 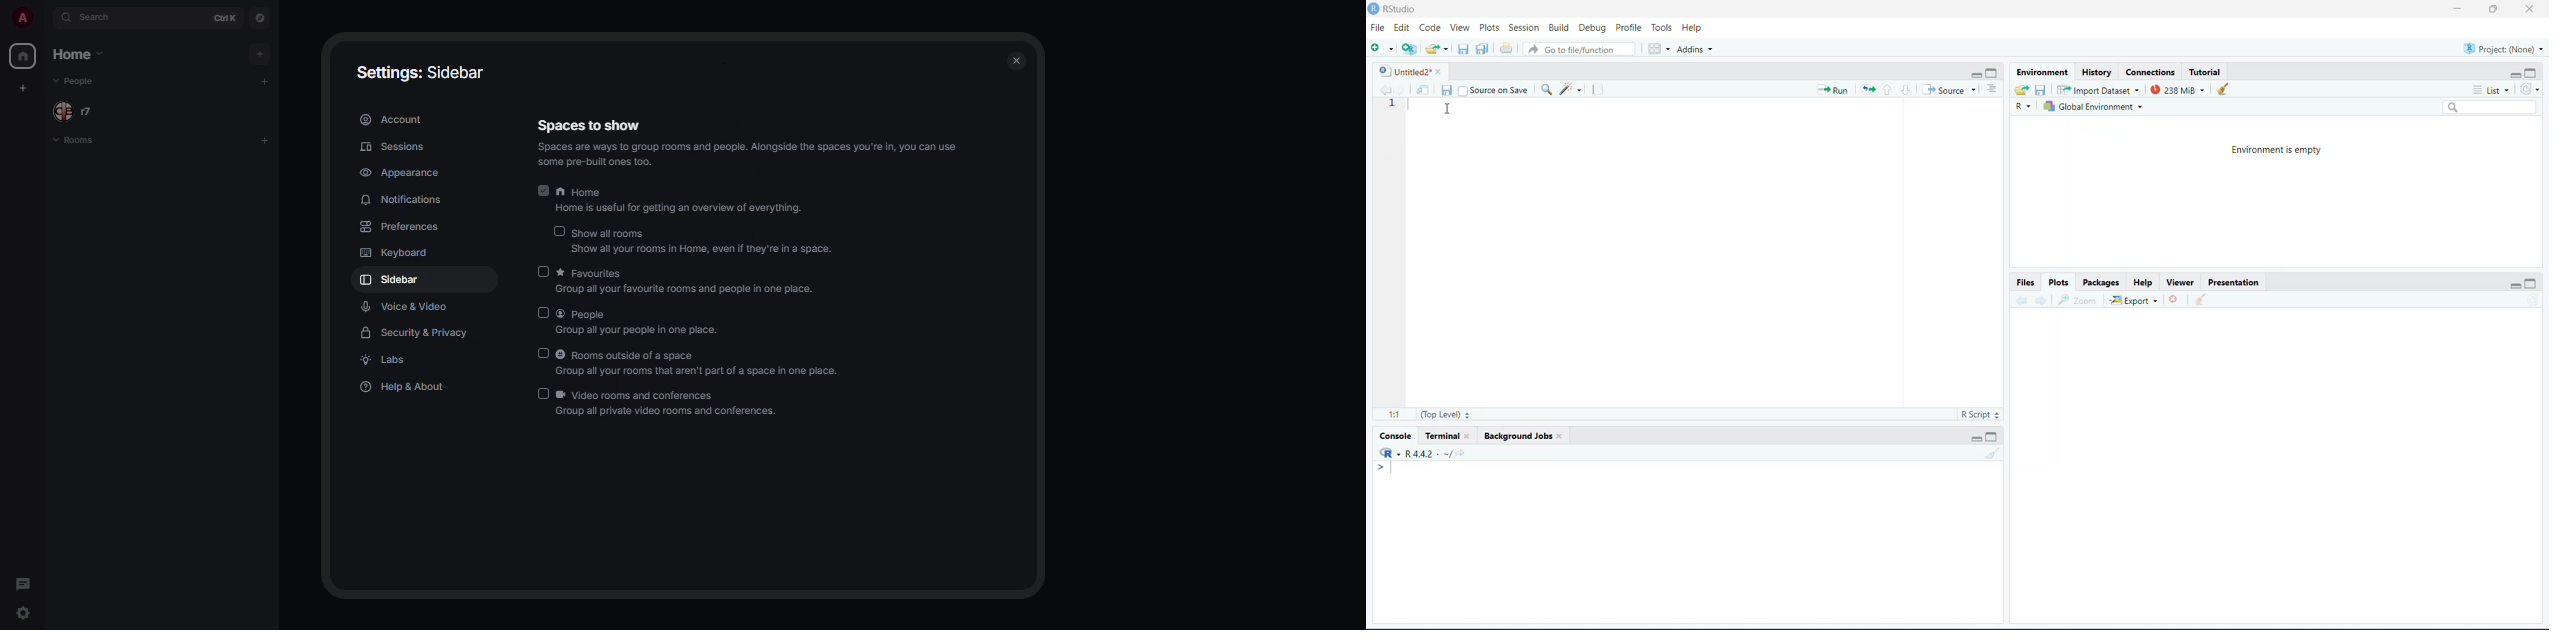 What do you see at coordinates (2182, 282) in the screenshot?
I see `Viewer` at bounding box center [2182, 282].